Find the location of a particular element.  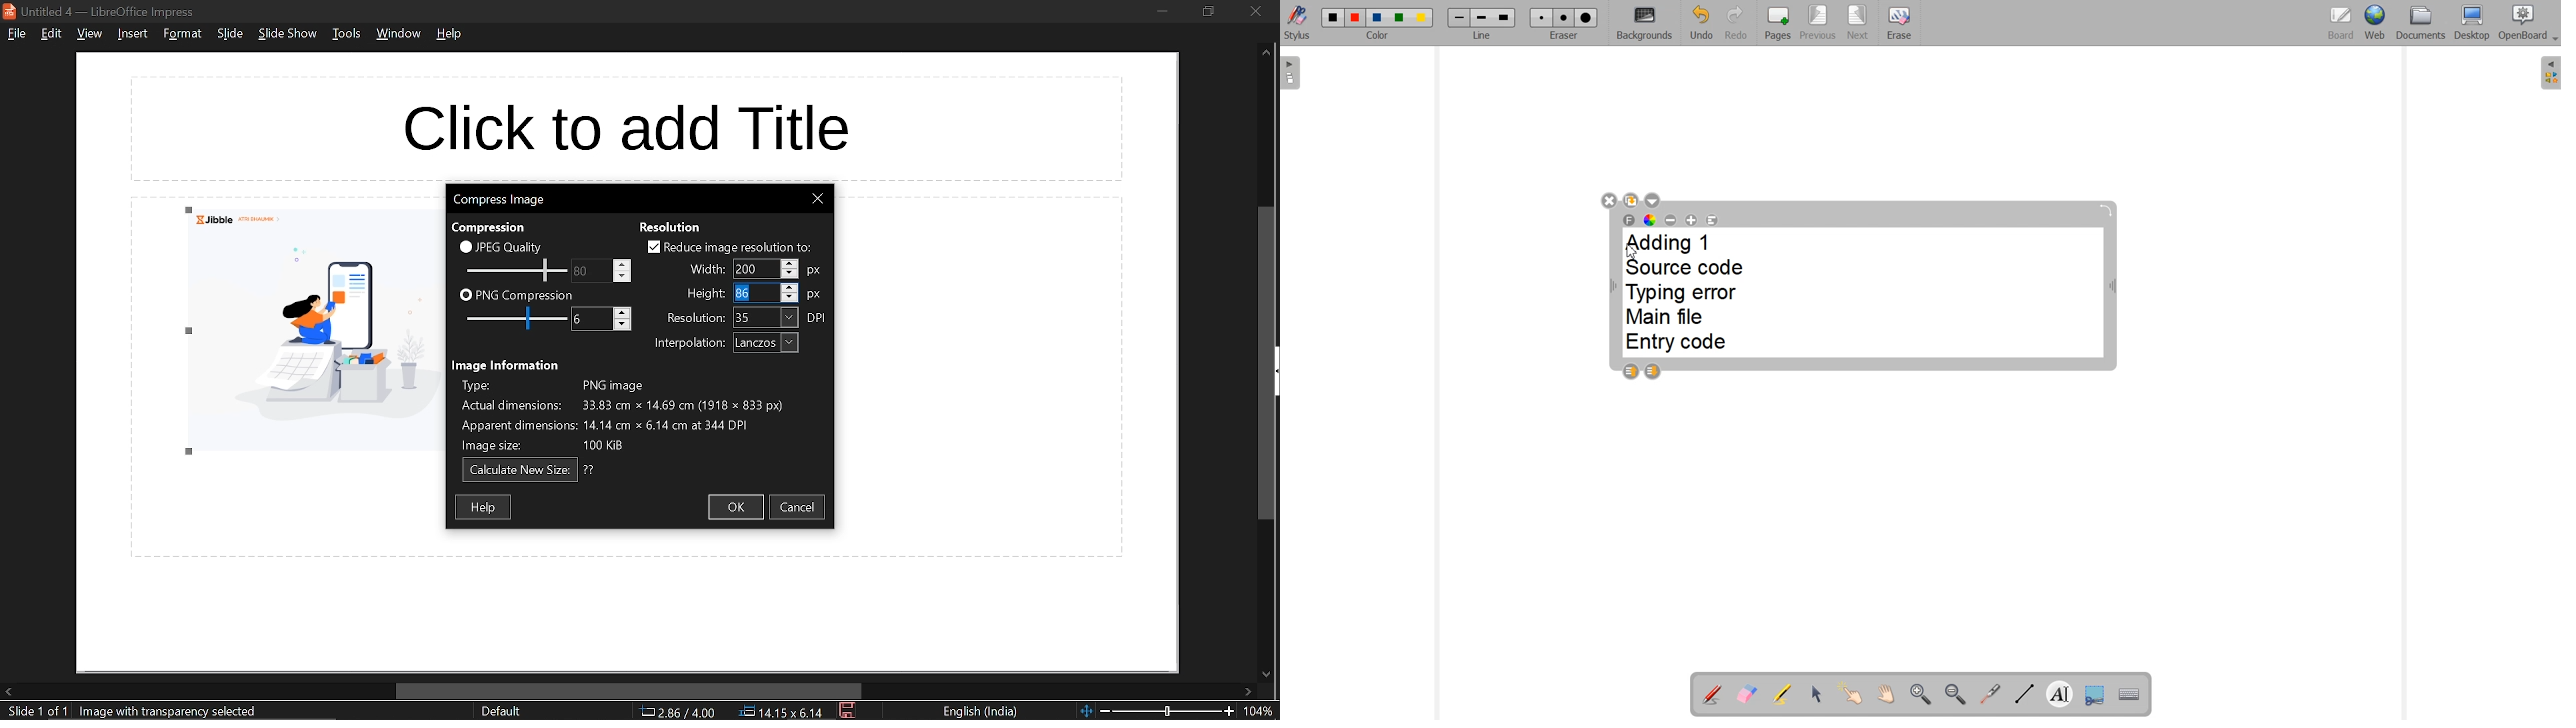

language is located at coordinates (981, 712).